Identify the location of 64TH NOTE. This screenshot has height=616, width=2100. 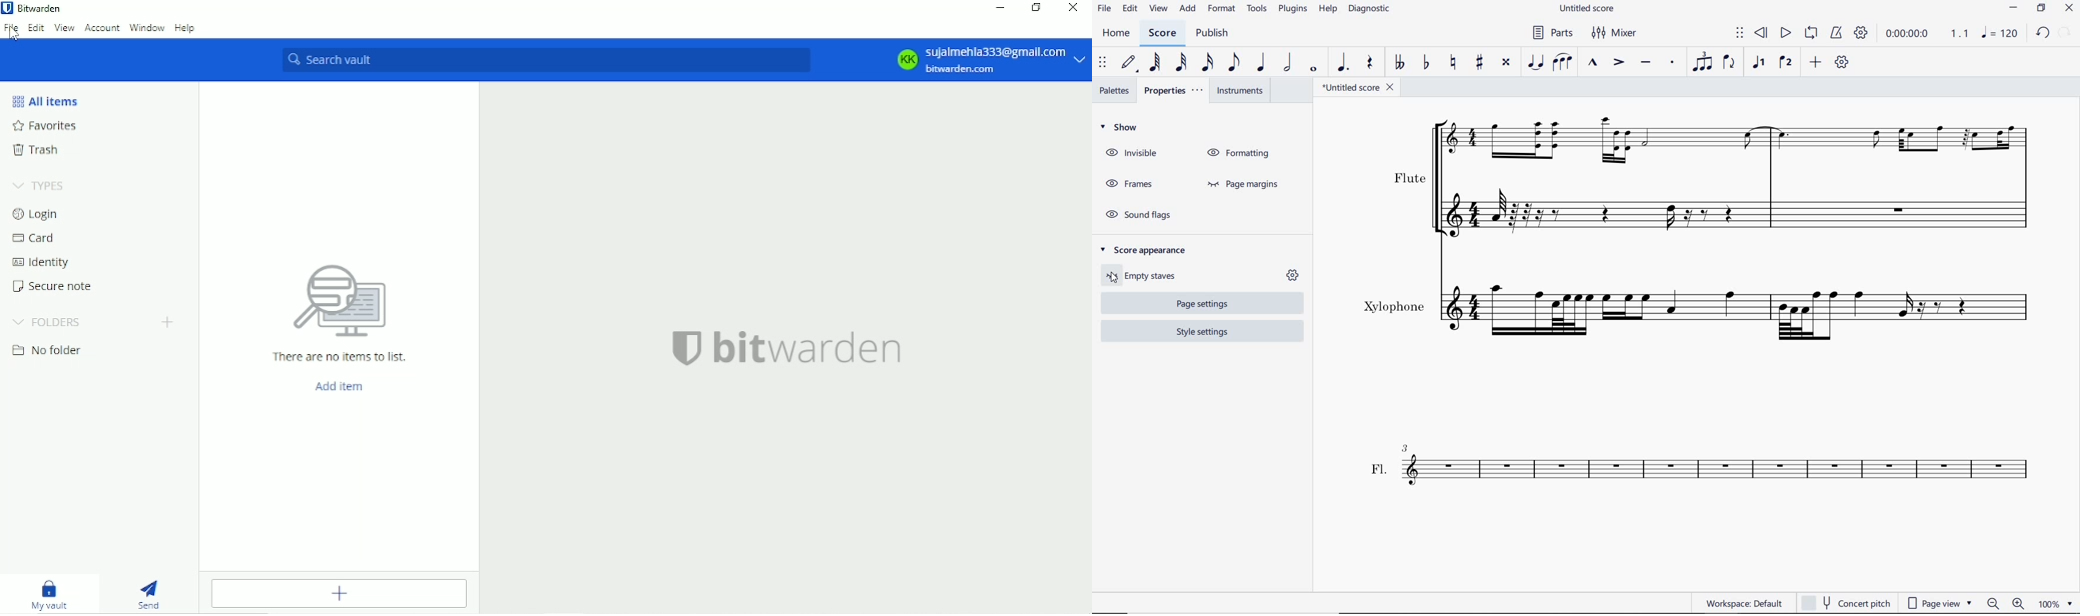
(1156, 63).